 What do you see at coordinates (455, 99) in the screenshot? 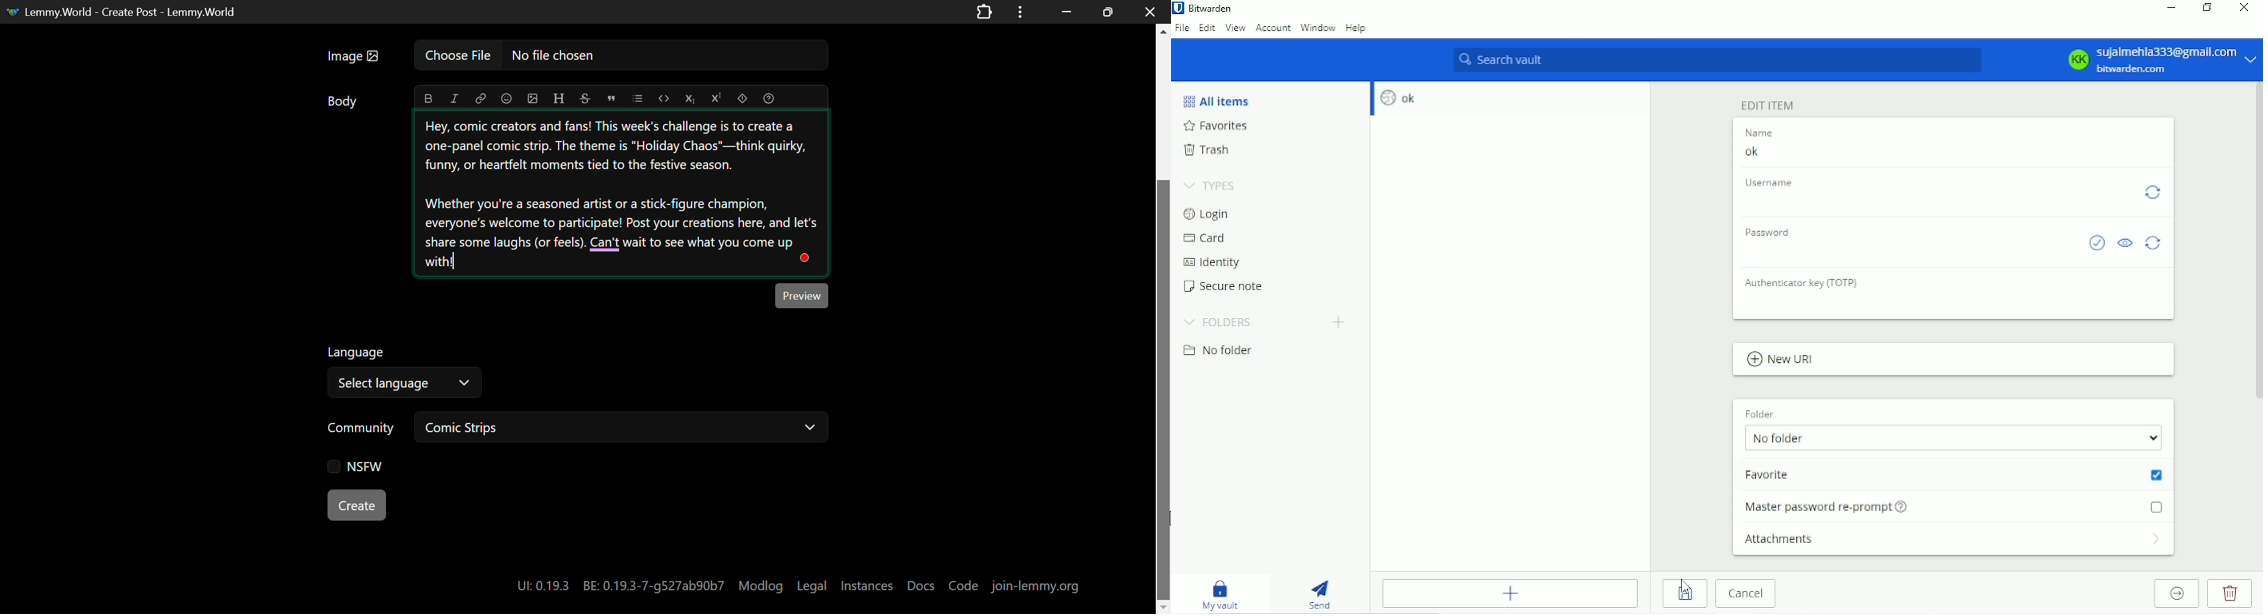
I see `italic` at bounding box center [455, 99].